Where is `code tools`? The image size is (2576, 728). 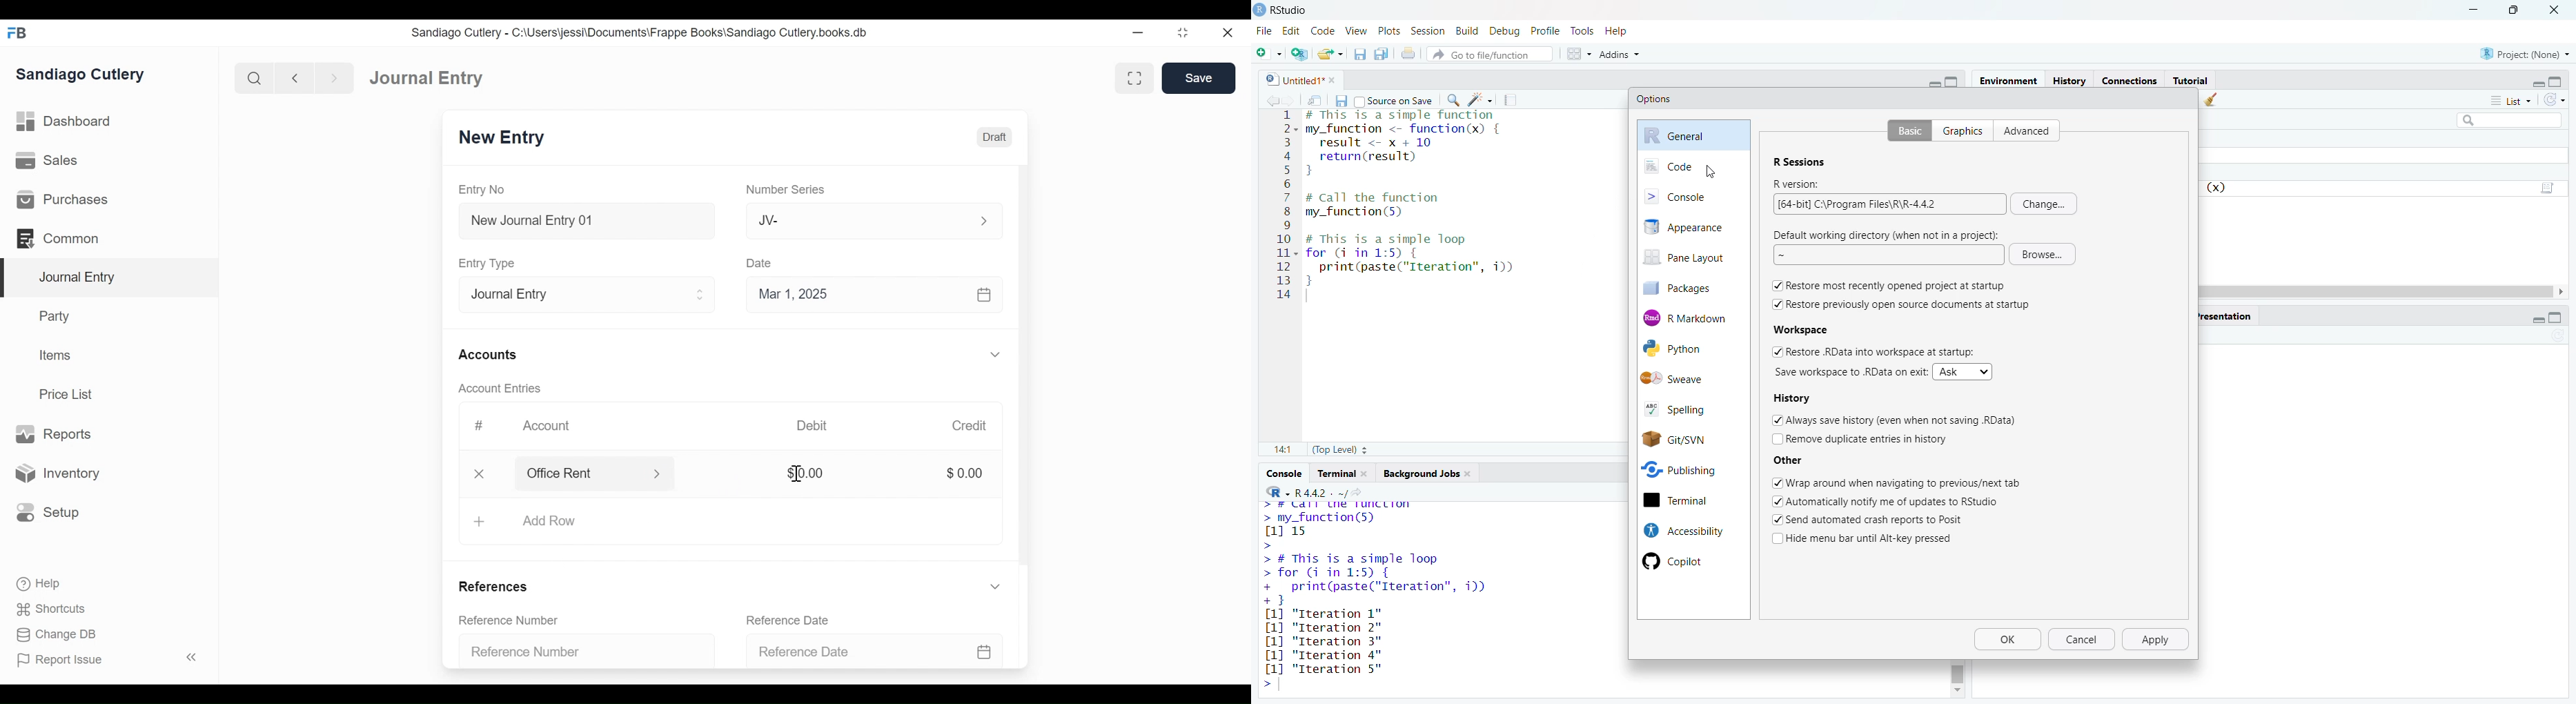
code tools is located at coordinates (1481, 99).